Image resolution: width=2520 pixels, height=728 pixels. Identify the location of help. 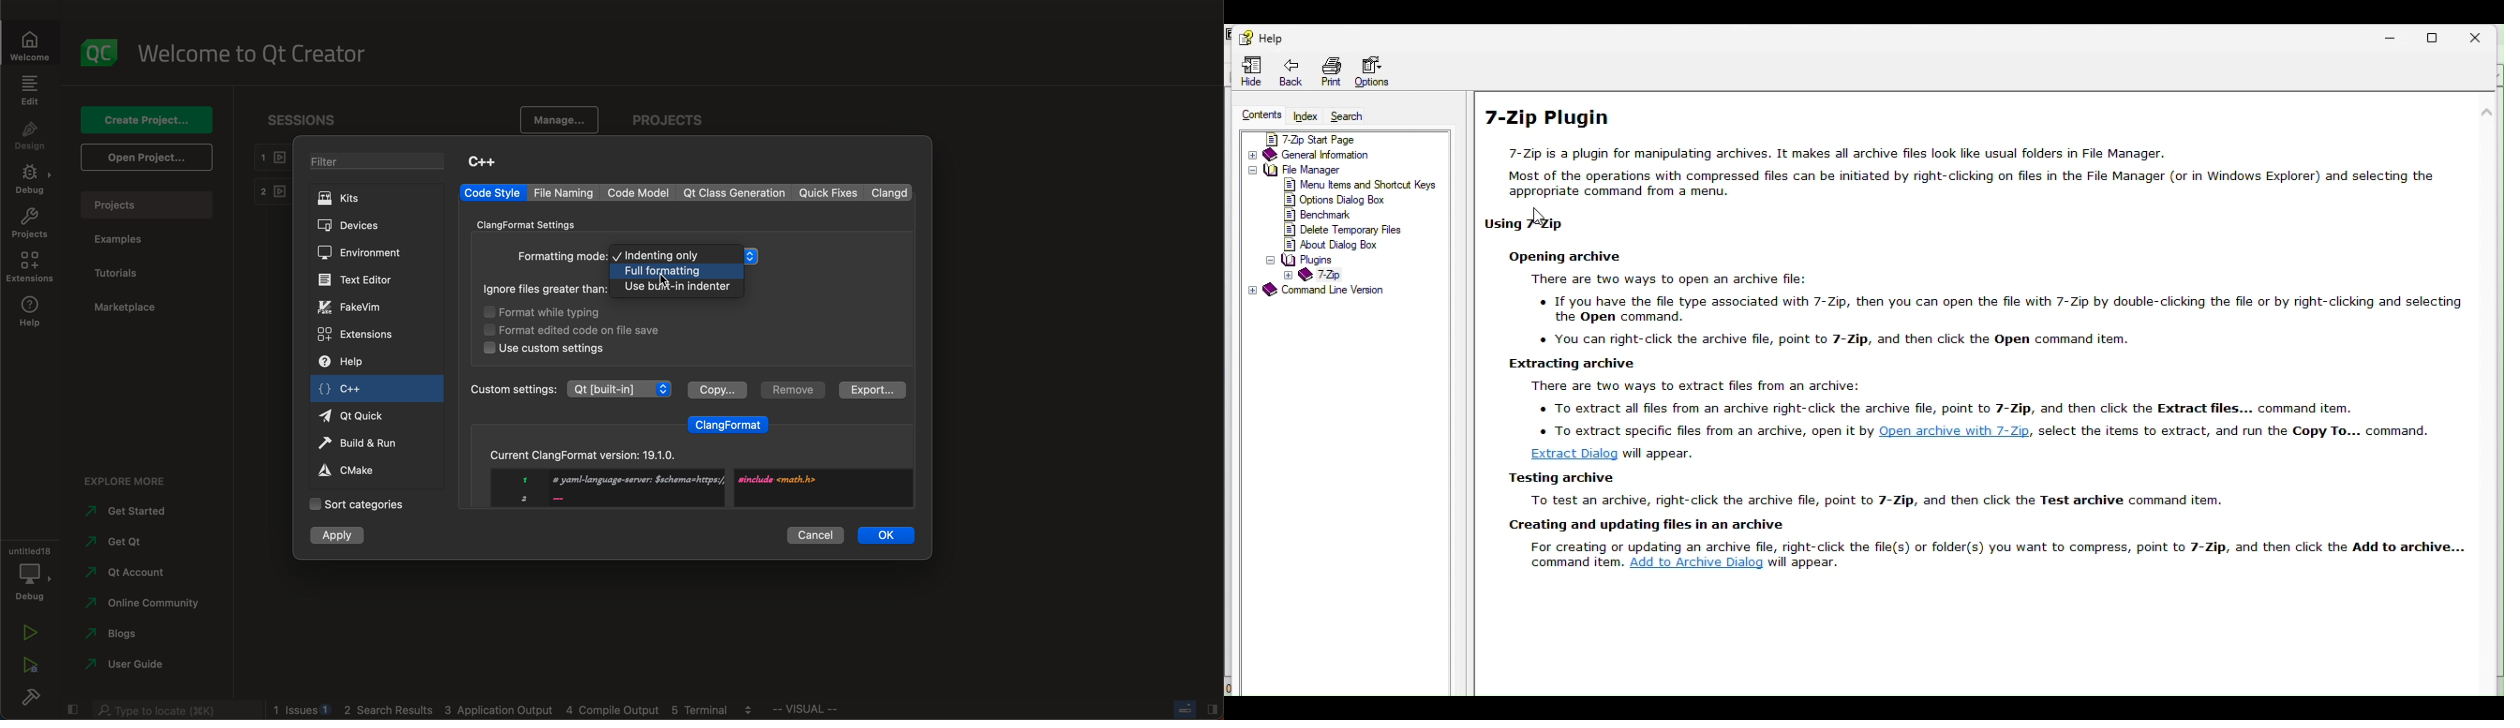
(354, 363).